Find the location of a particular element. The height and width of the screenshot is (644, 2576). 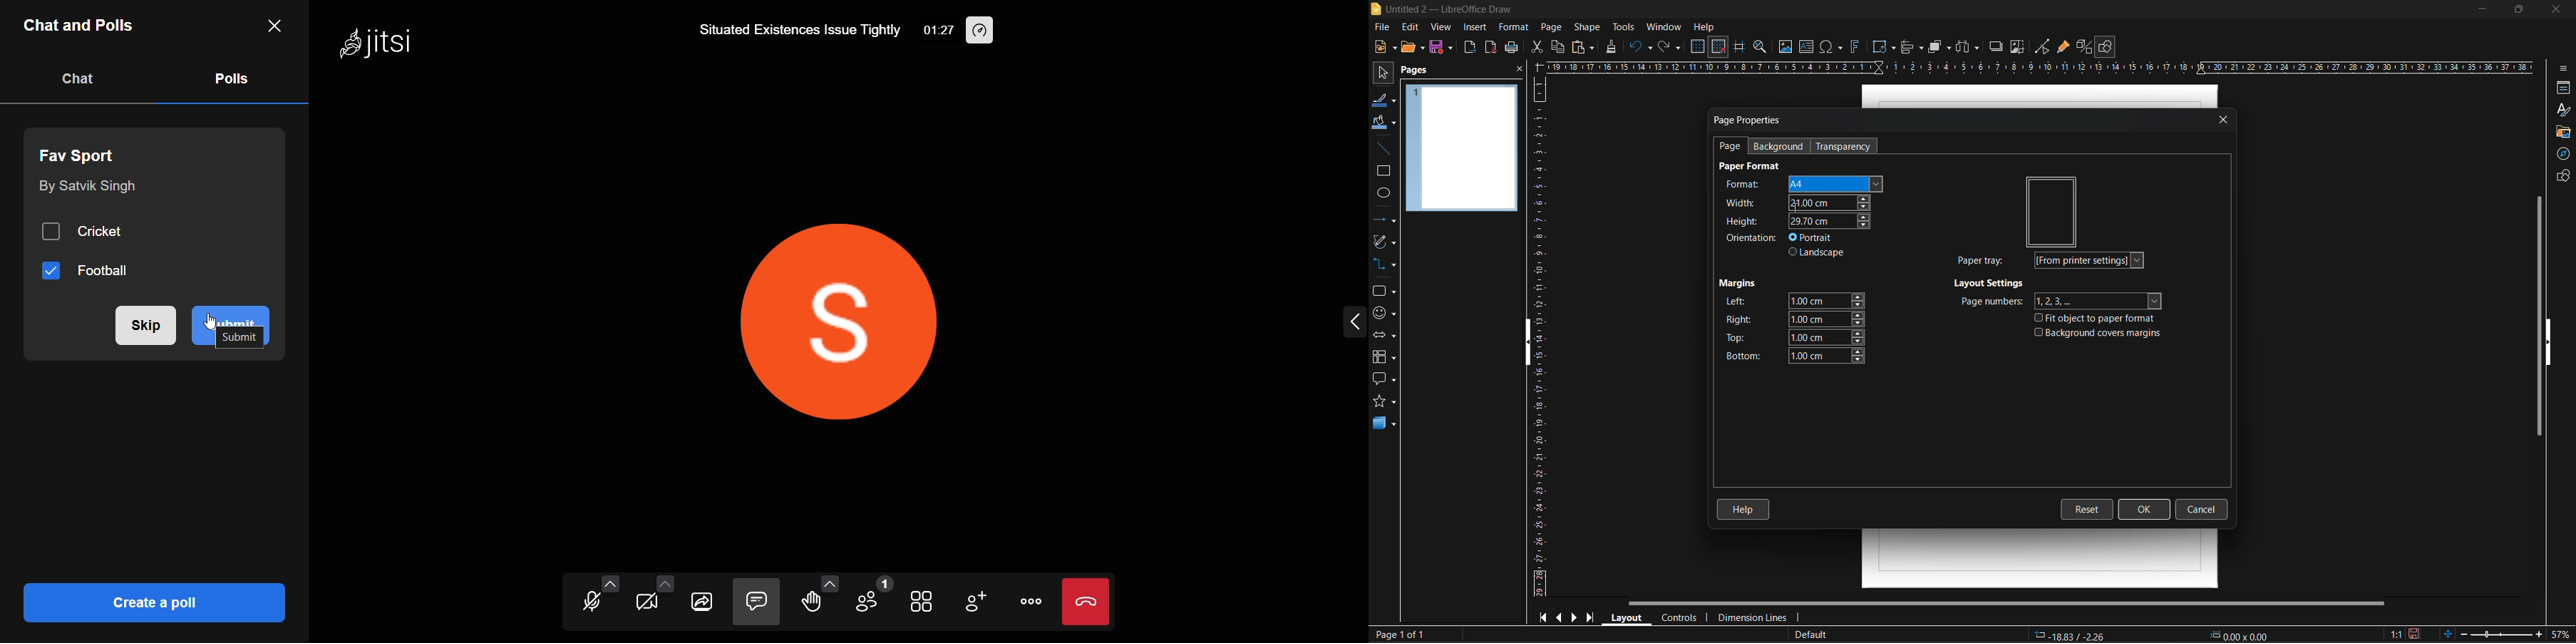

chats and polls is located at coordinates (81, 26).